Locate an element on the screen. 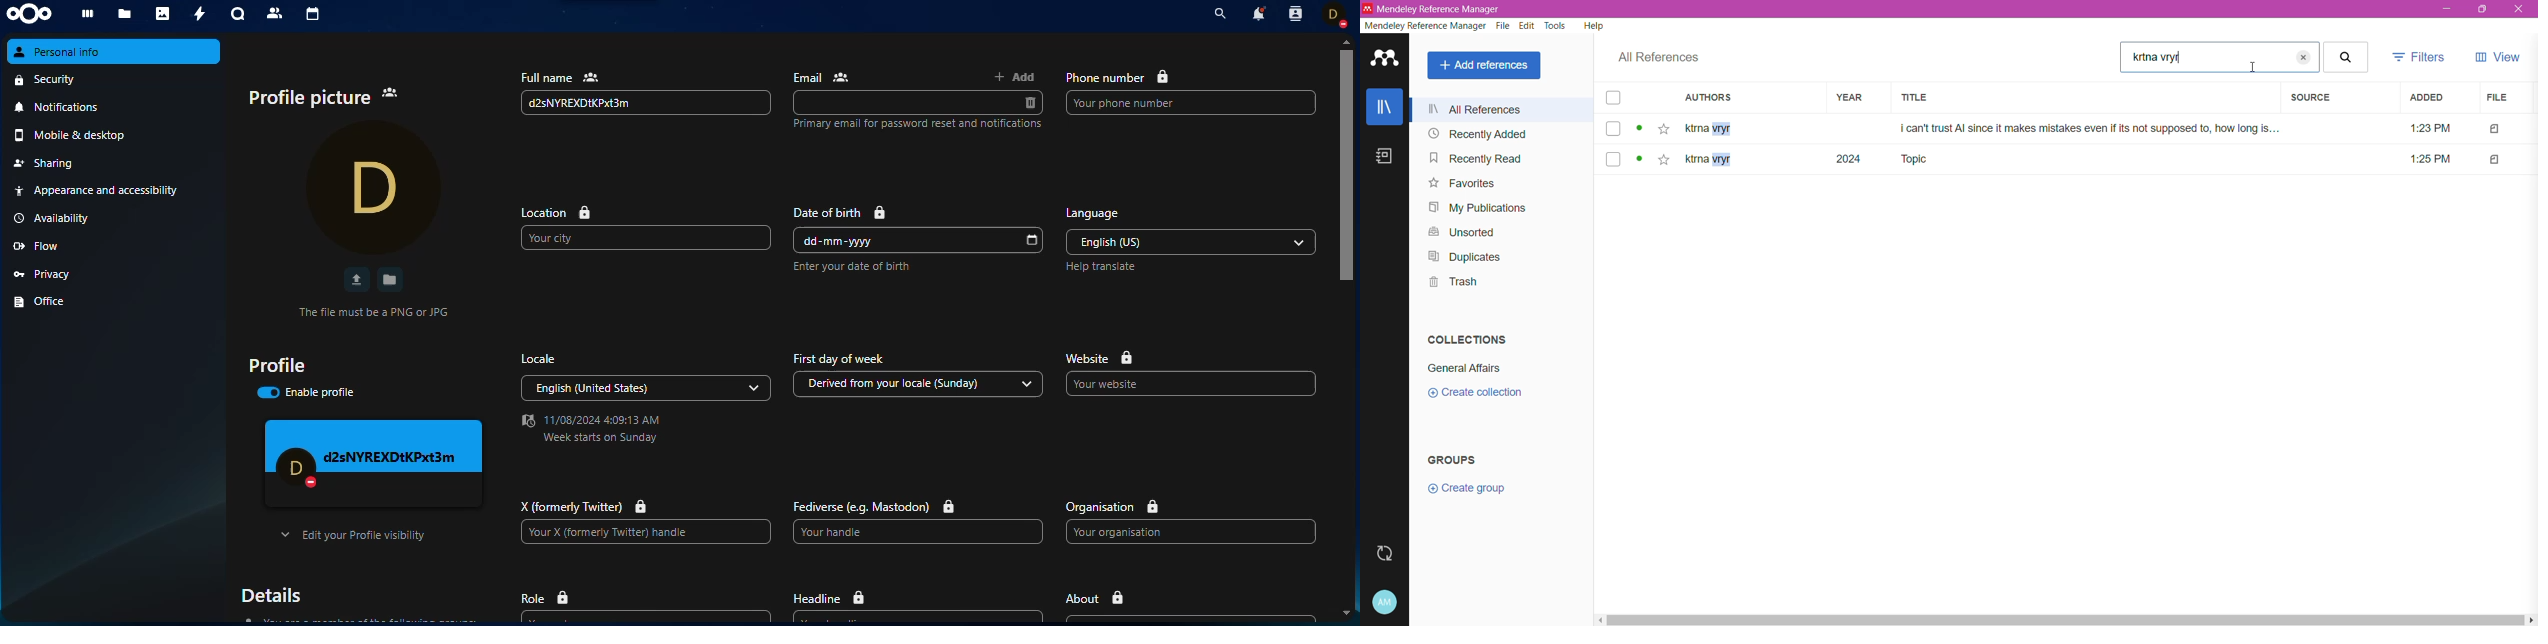 Image resolution: width=2548 pixels, height=644 pixels. profile pic is located at coordinates (373, 187).